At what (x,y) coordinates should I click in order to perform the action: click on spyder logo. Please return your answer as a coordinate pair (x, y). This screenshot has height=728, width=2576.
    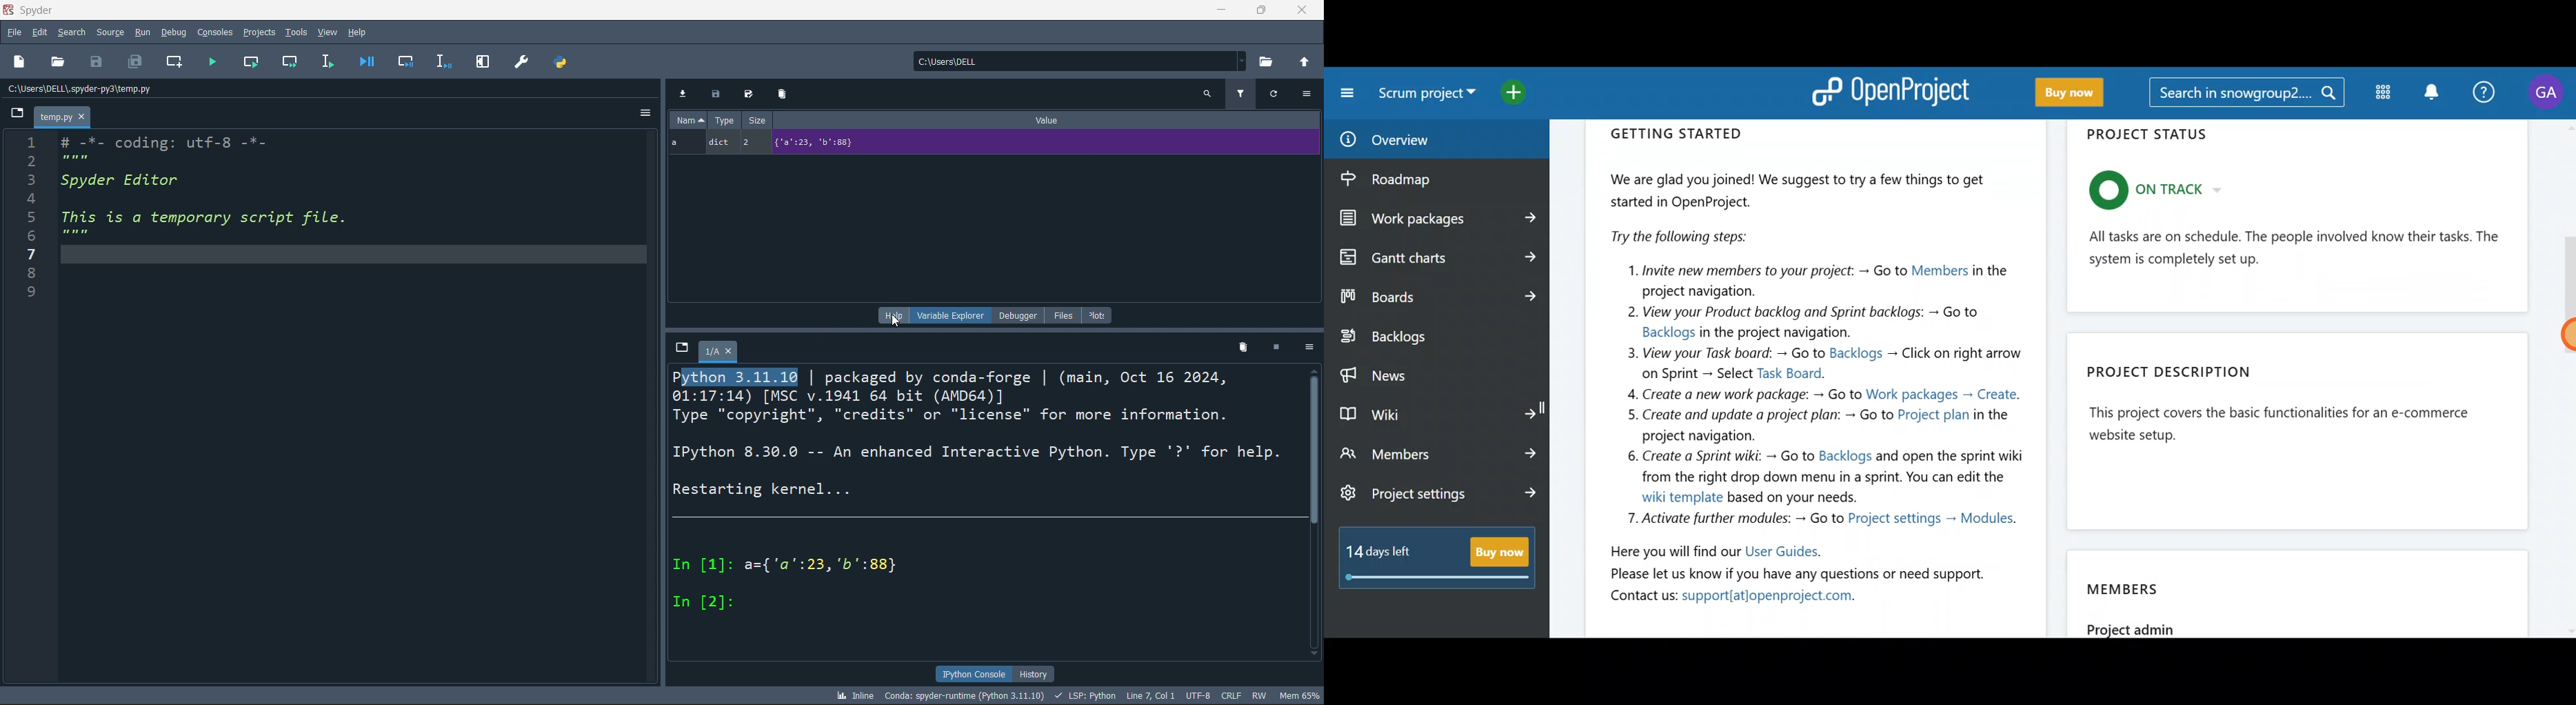
    Looking at the image, I should click on (9, 8).